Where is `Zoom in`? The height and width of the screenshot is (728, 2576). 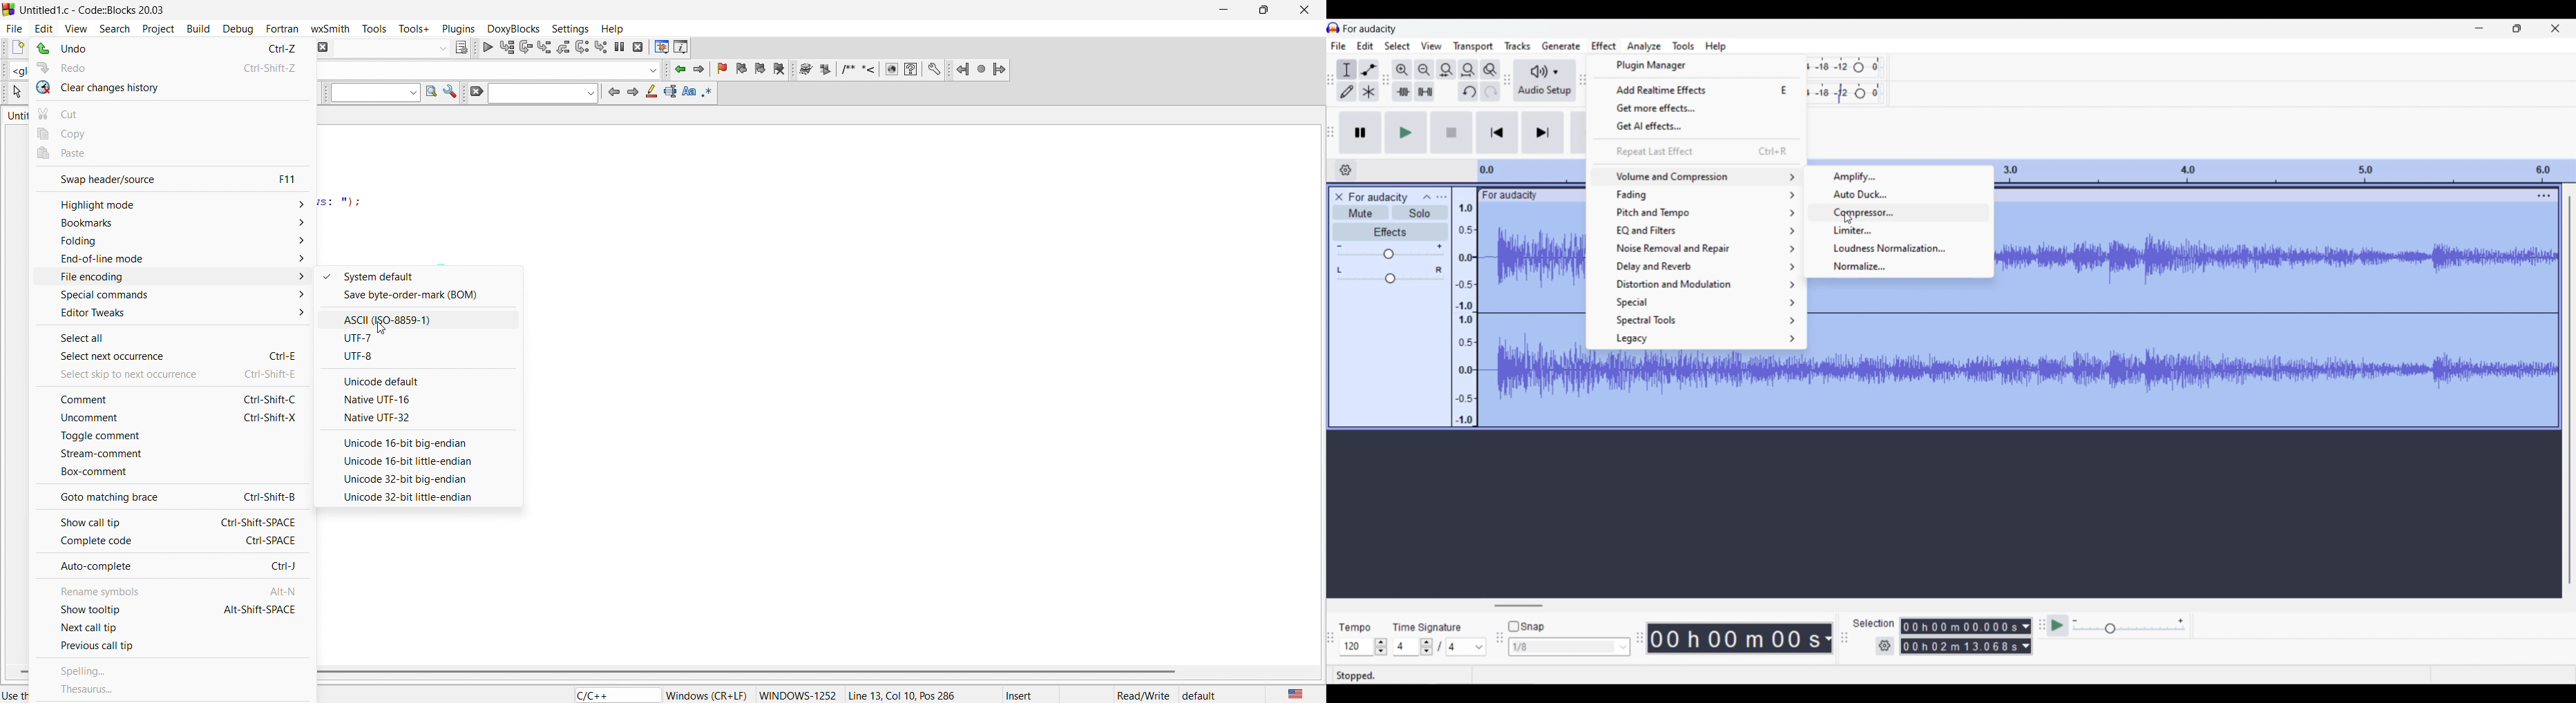 Zoom in is located at coordinates (1403, 70).